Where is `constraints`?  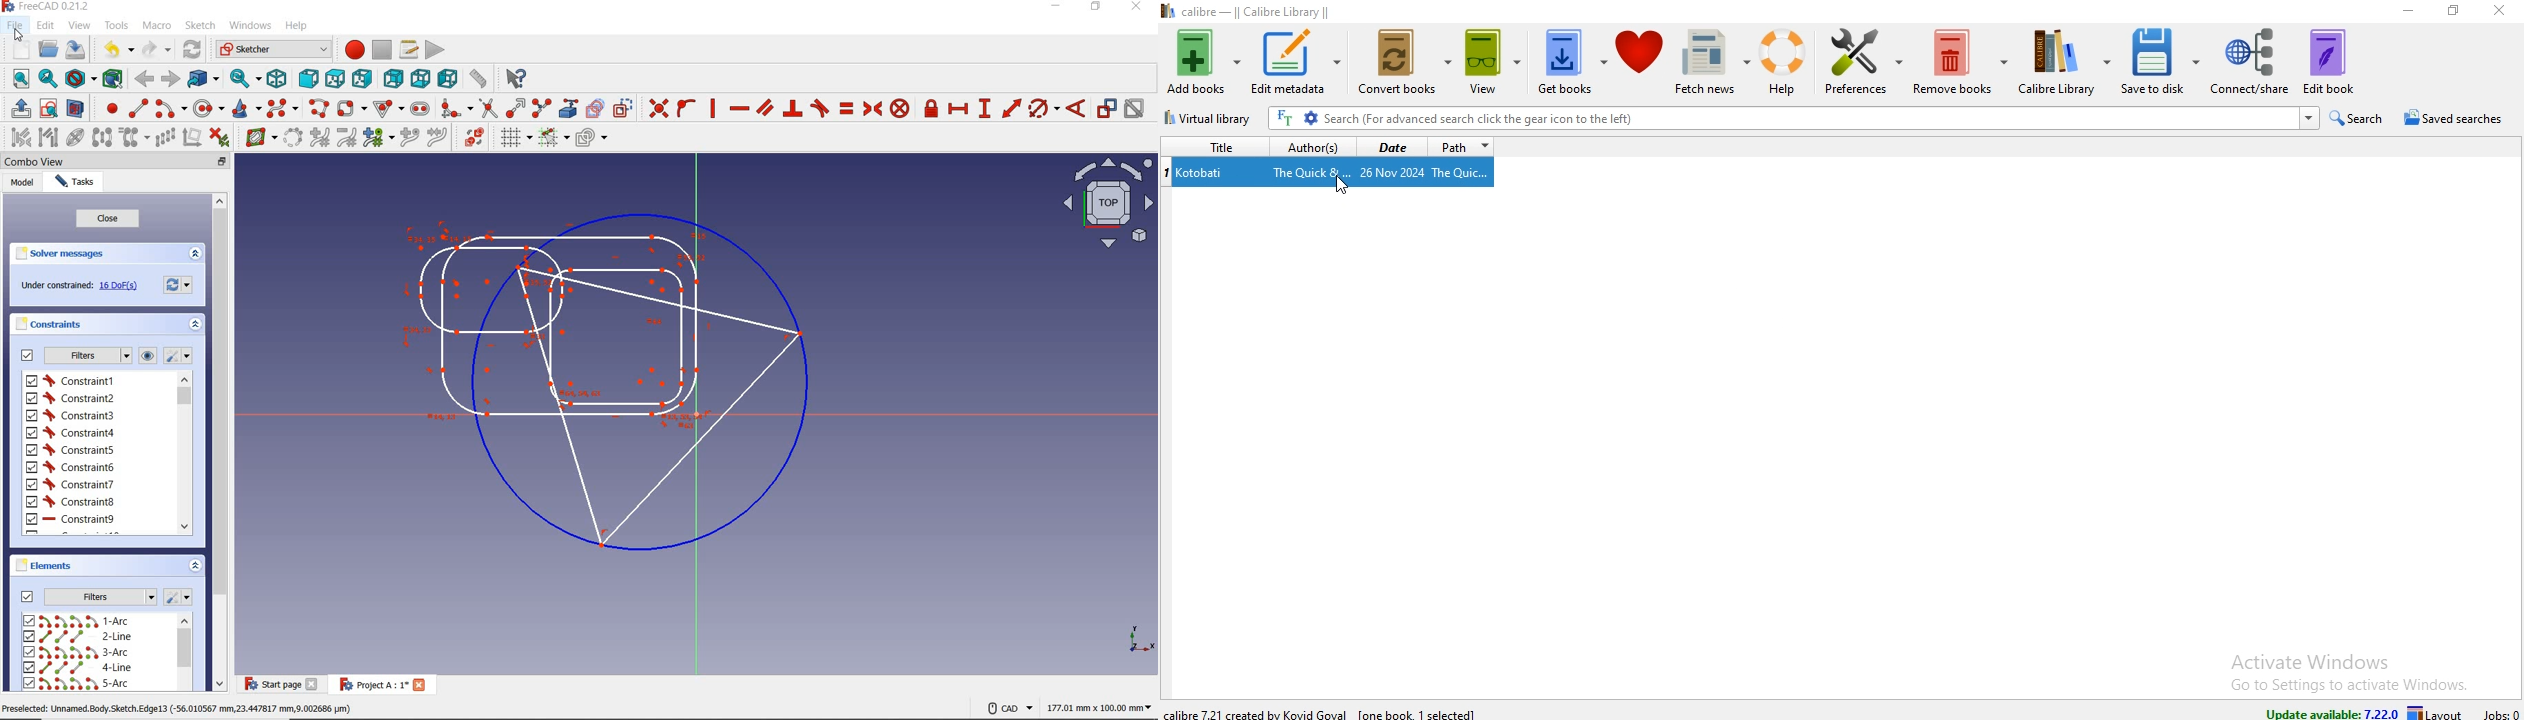 constraints is located at coordinates (81, 324).